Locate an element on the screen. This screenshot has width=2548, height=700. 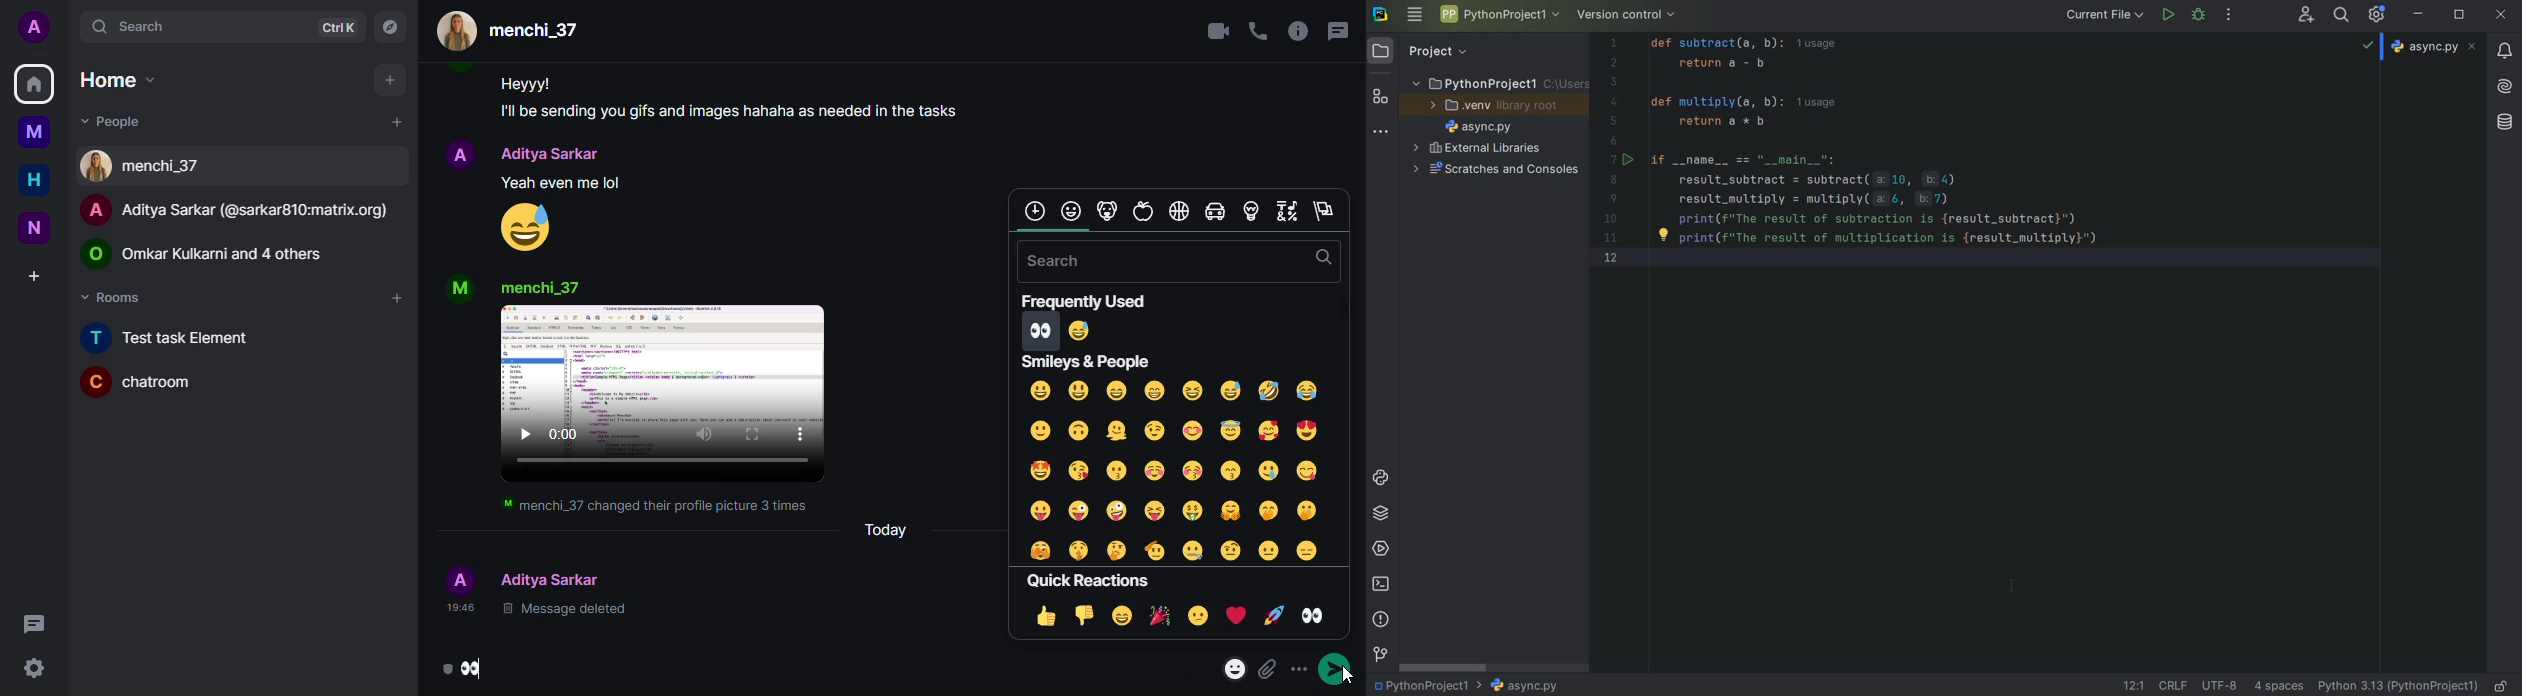
food and drink is located at coordinates (1142, 212).